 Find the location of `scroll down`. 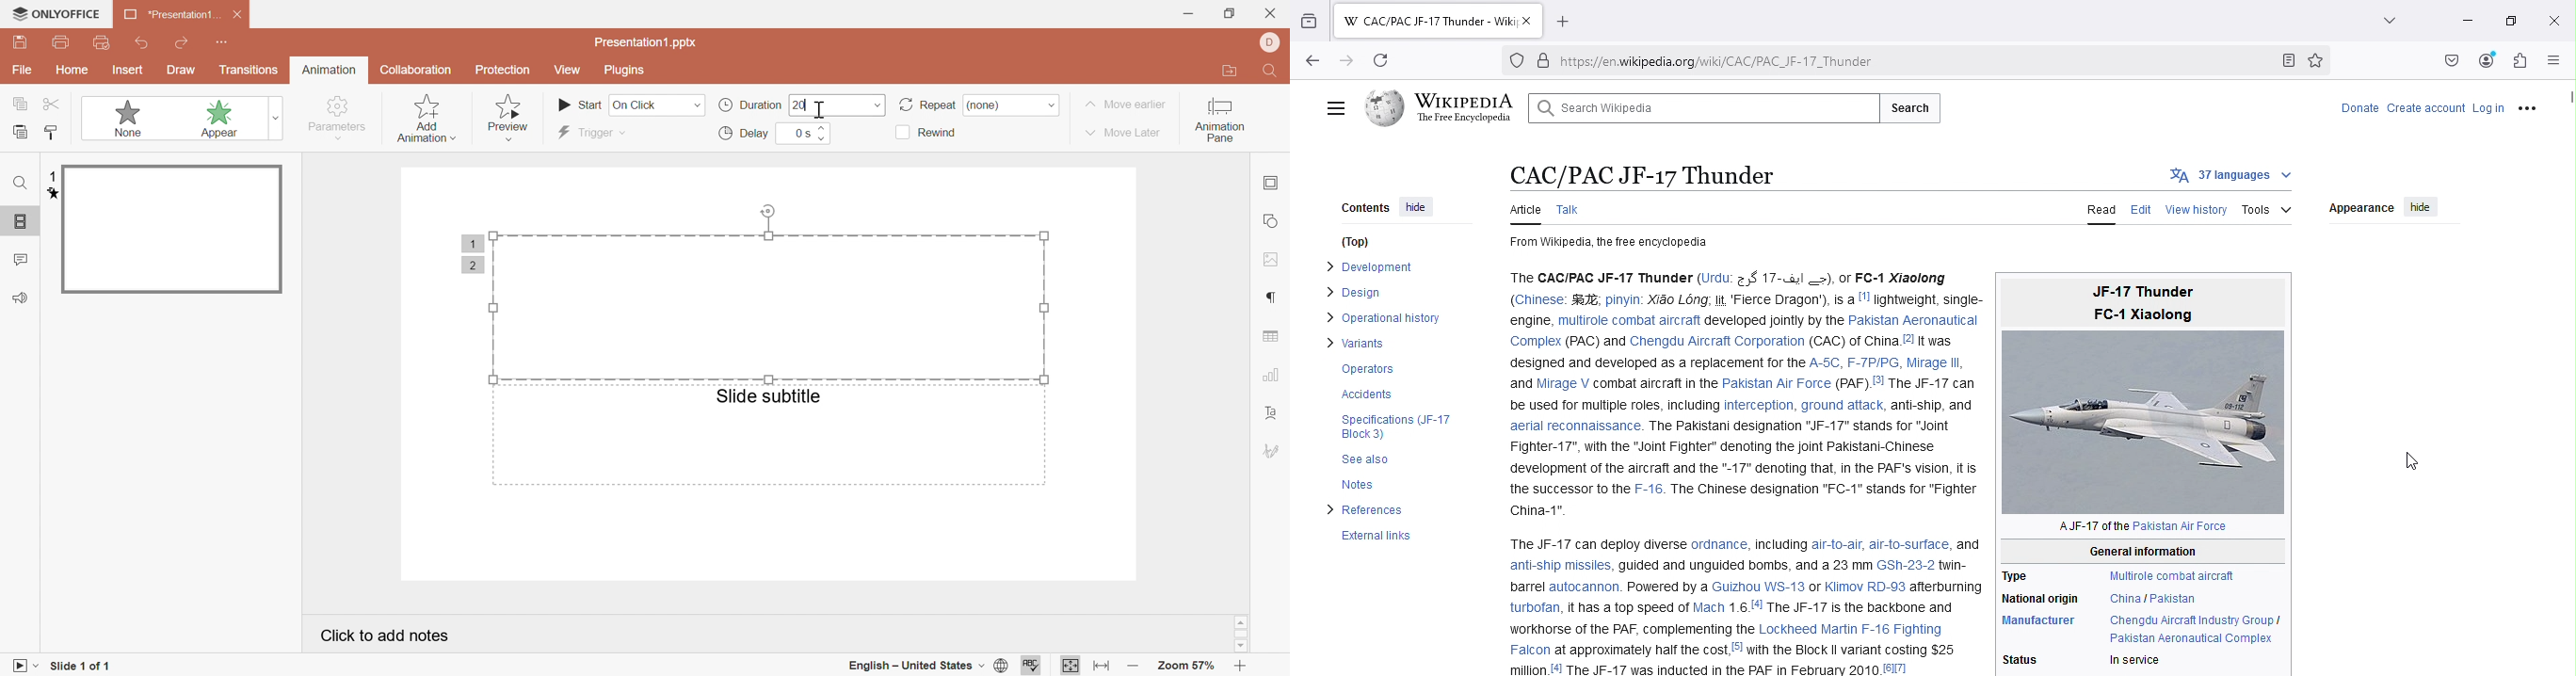

scroll down is located at coordinates (1242, 646).